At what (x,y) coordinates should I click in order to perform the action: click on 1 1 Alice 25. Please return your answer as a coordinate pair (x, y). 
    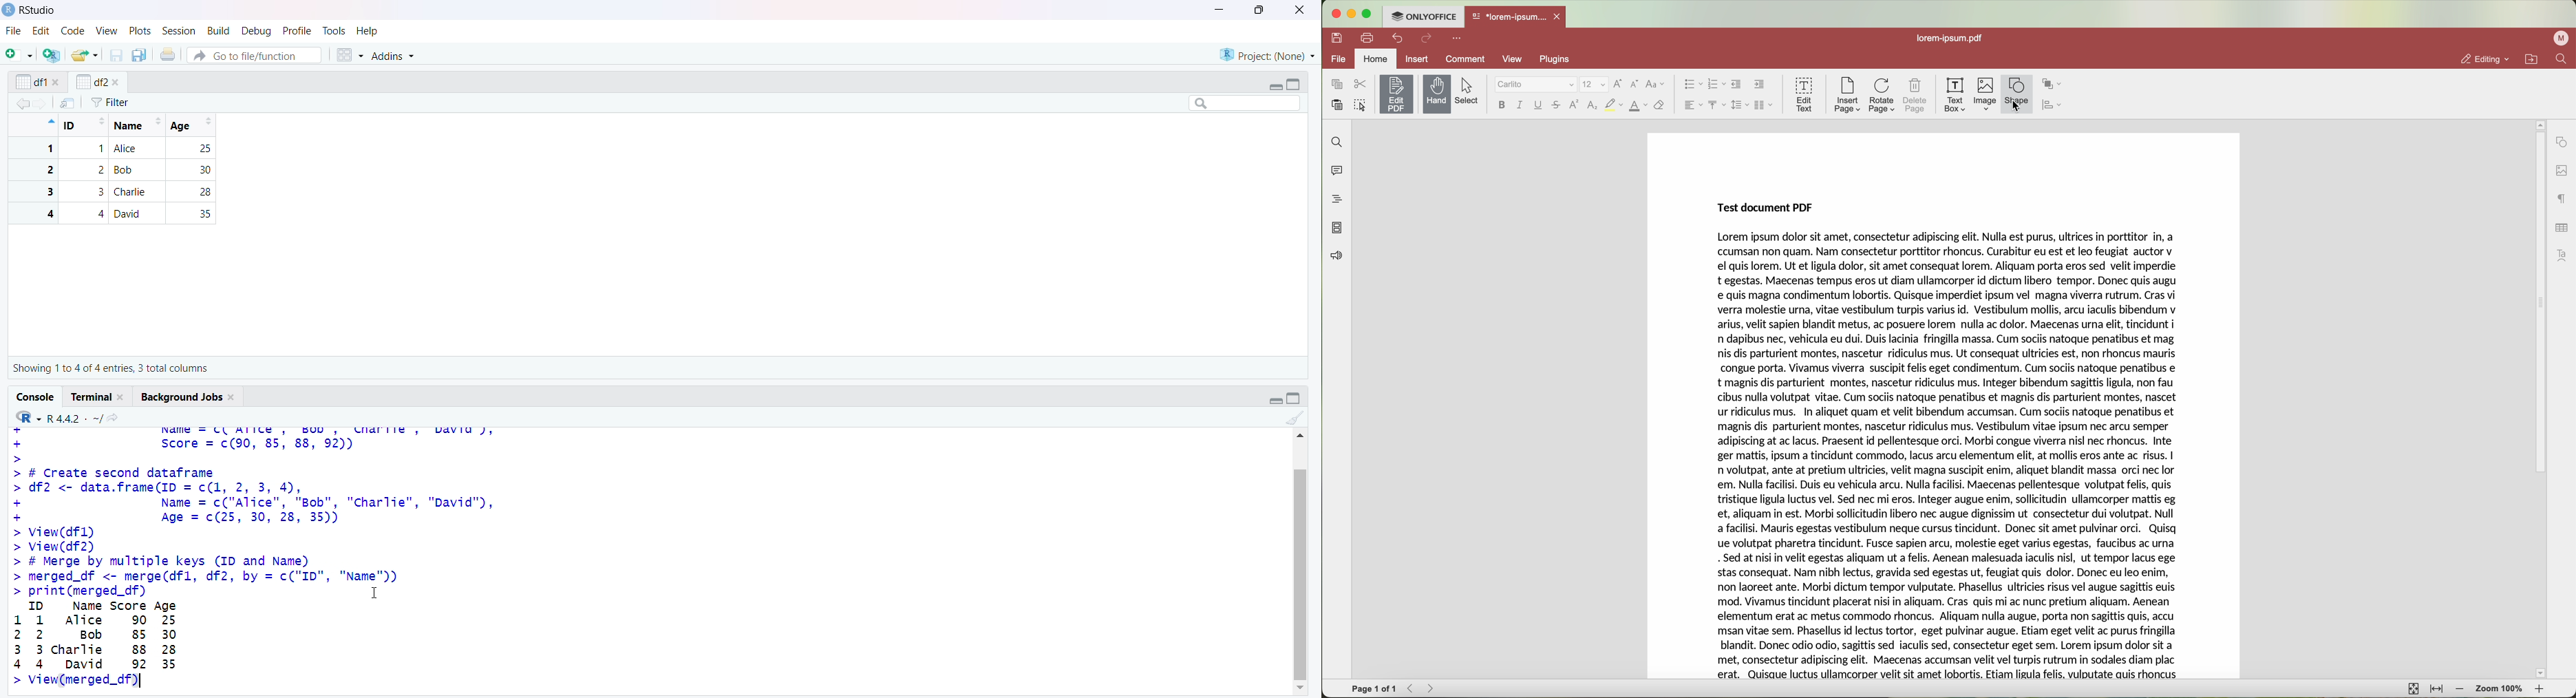
    Looking at the image, I should click on (118, 149).